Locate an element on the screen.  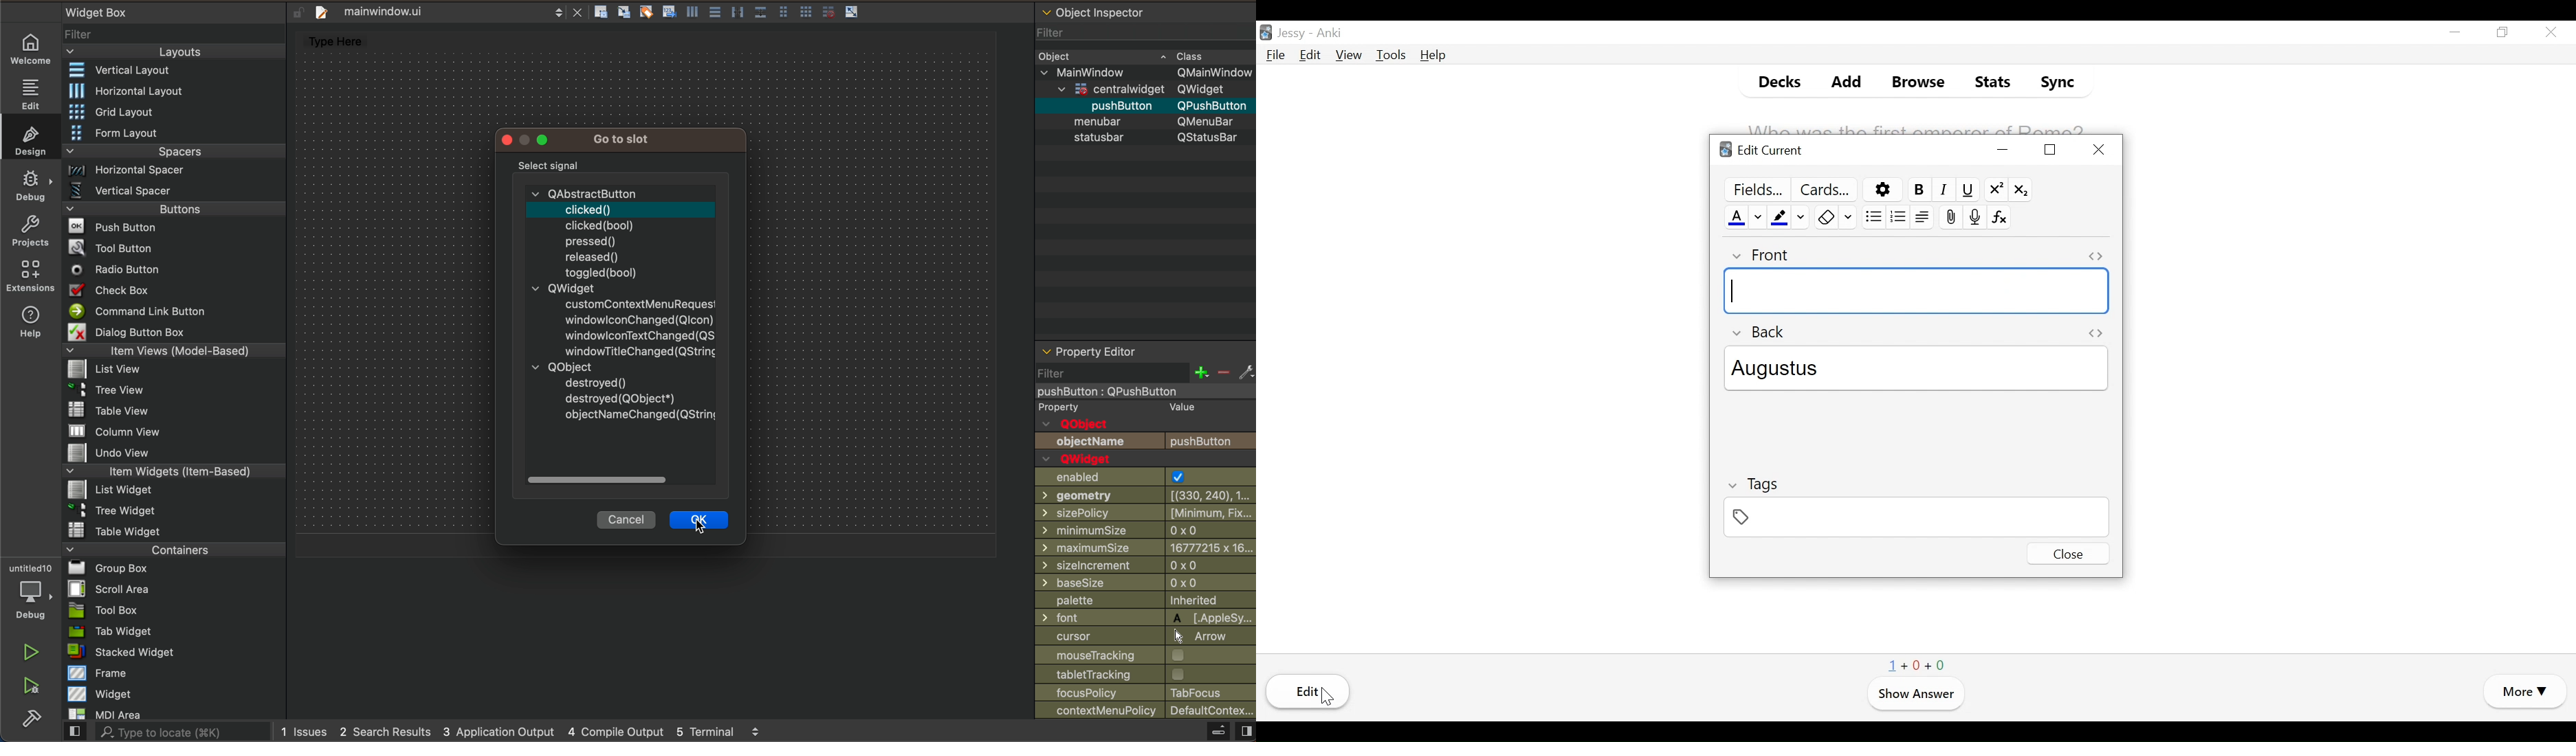
Toggle TML Editor is located at coordinates (2096, 333).